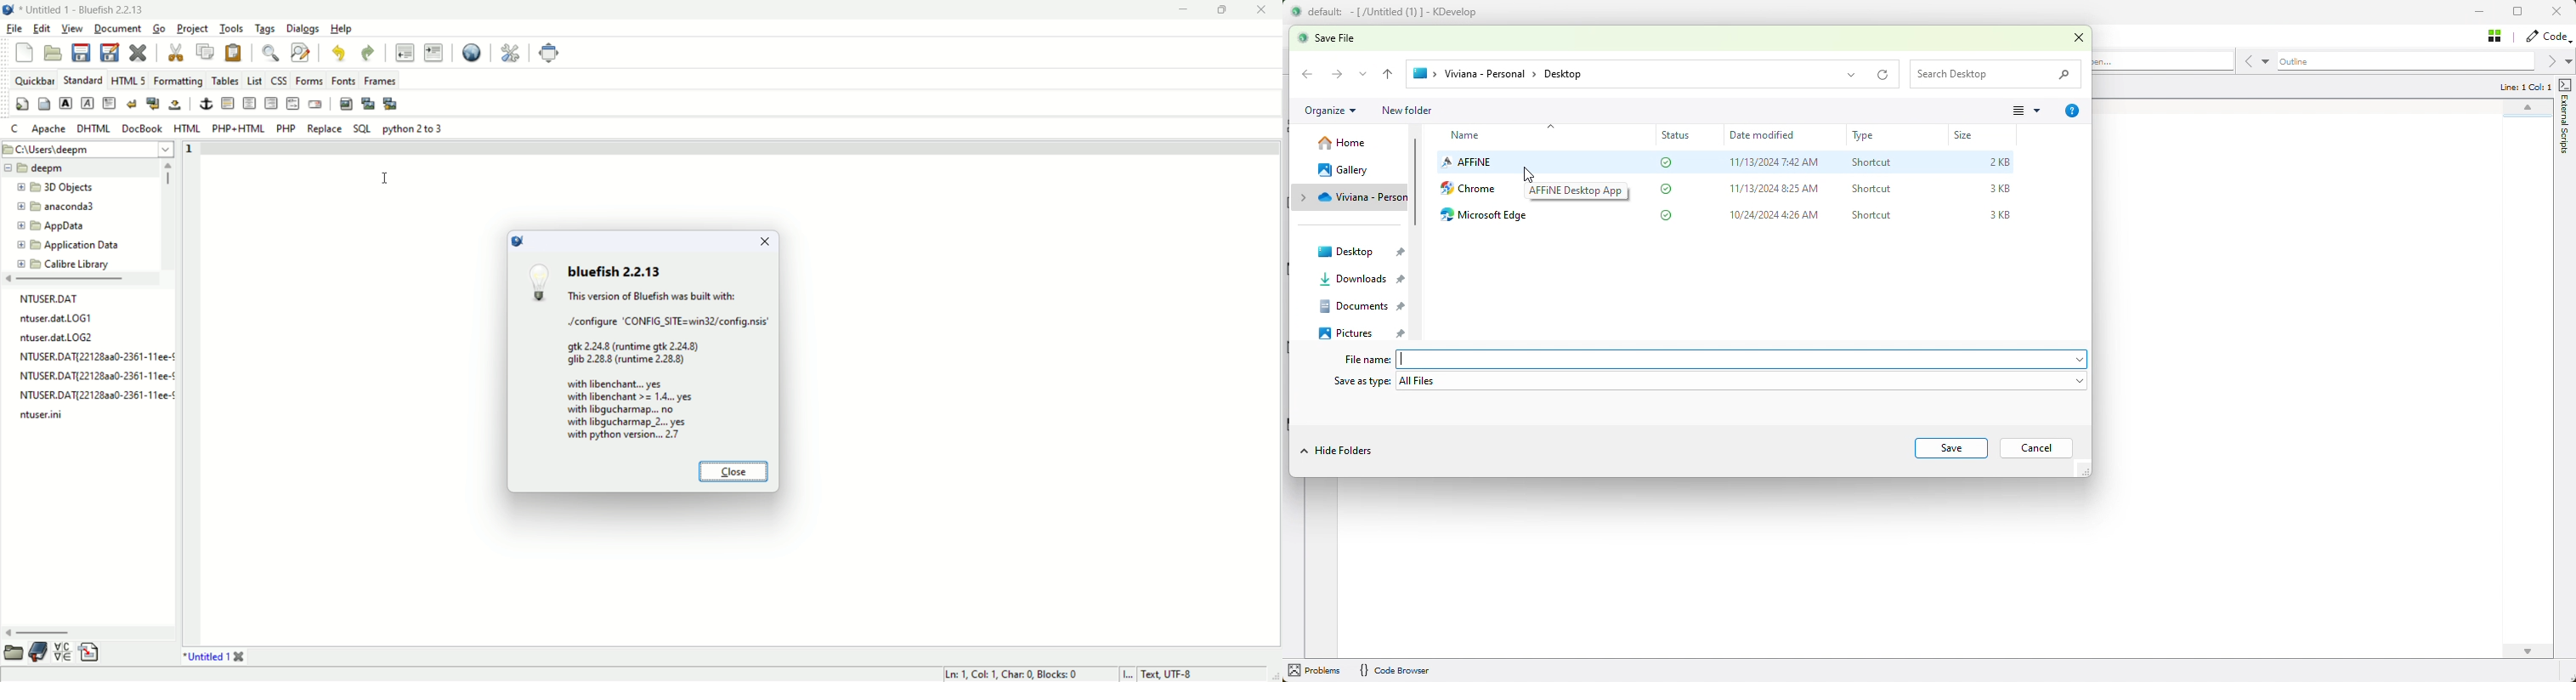 This screenshot has width=2576, height=700. I want to click on folder name, so click(62, 263).